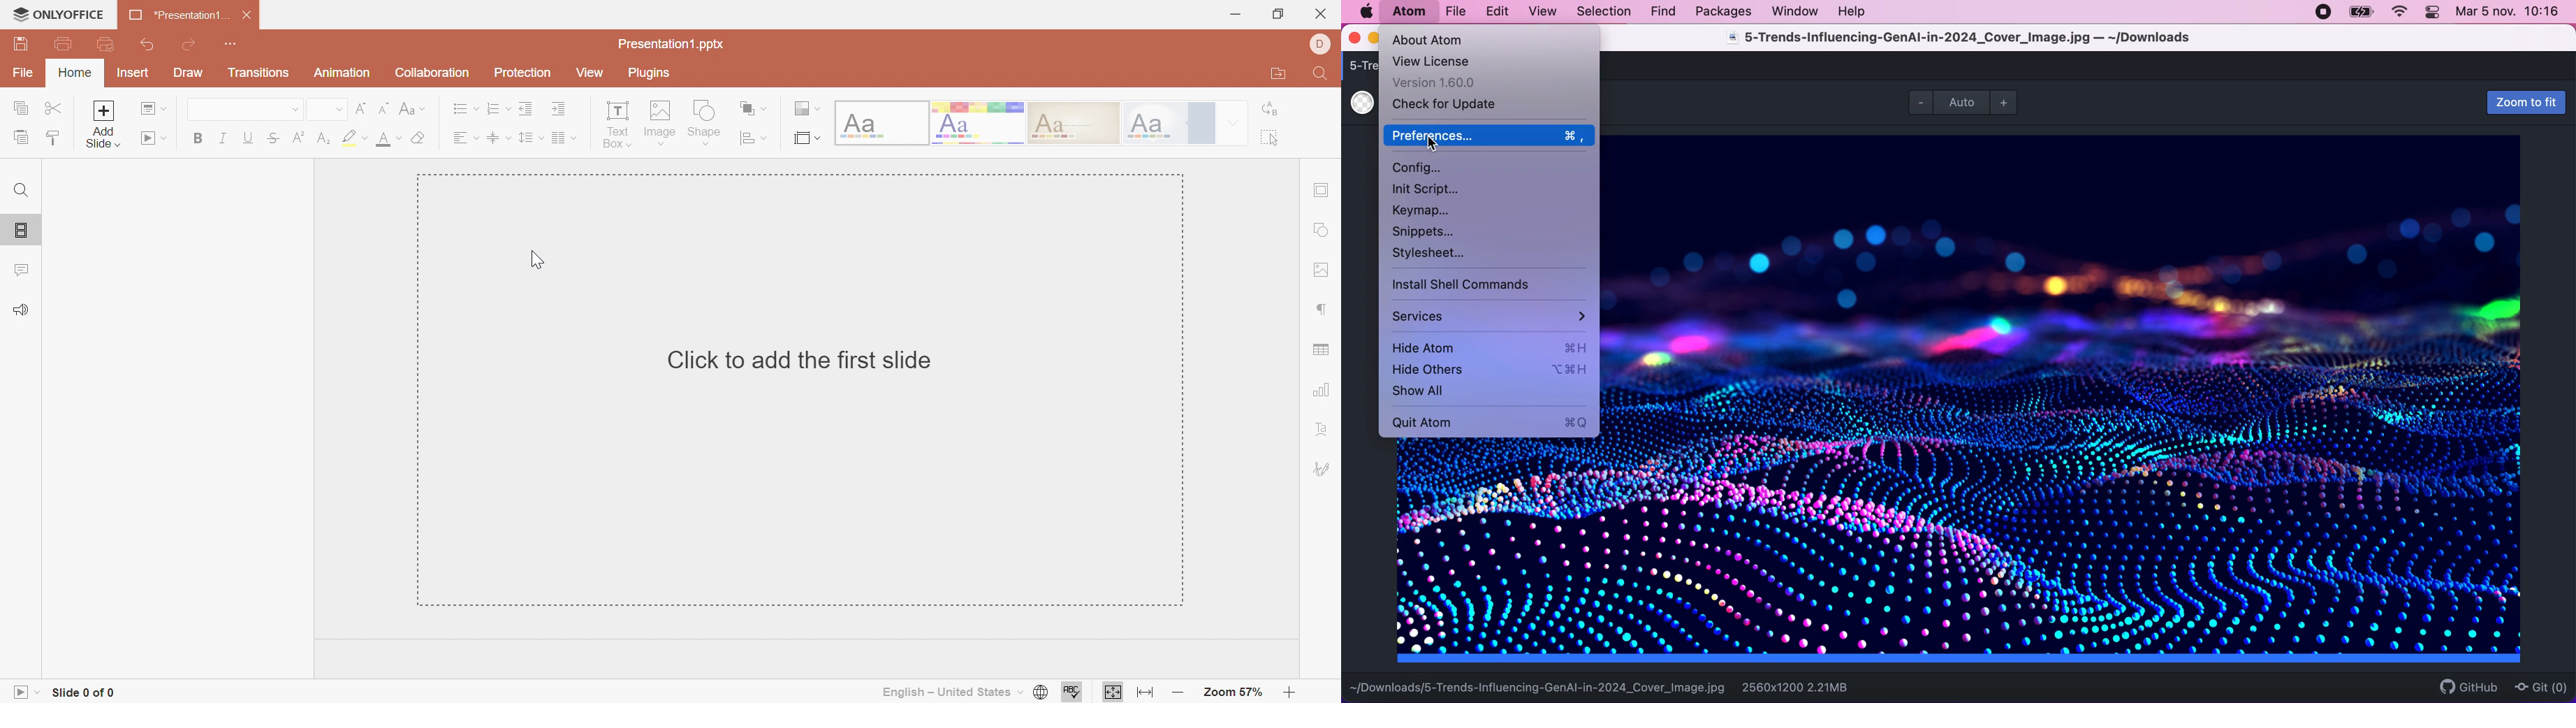 The image size is (2576, 728). I want to click on Drop Down, so click(427, 108).